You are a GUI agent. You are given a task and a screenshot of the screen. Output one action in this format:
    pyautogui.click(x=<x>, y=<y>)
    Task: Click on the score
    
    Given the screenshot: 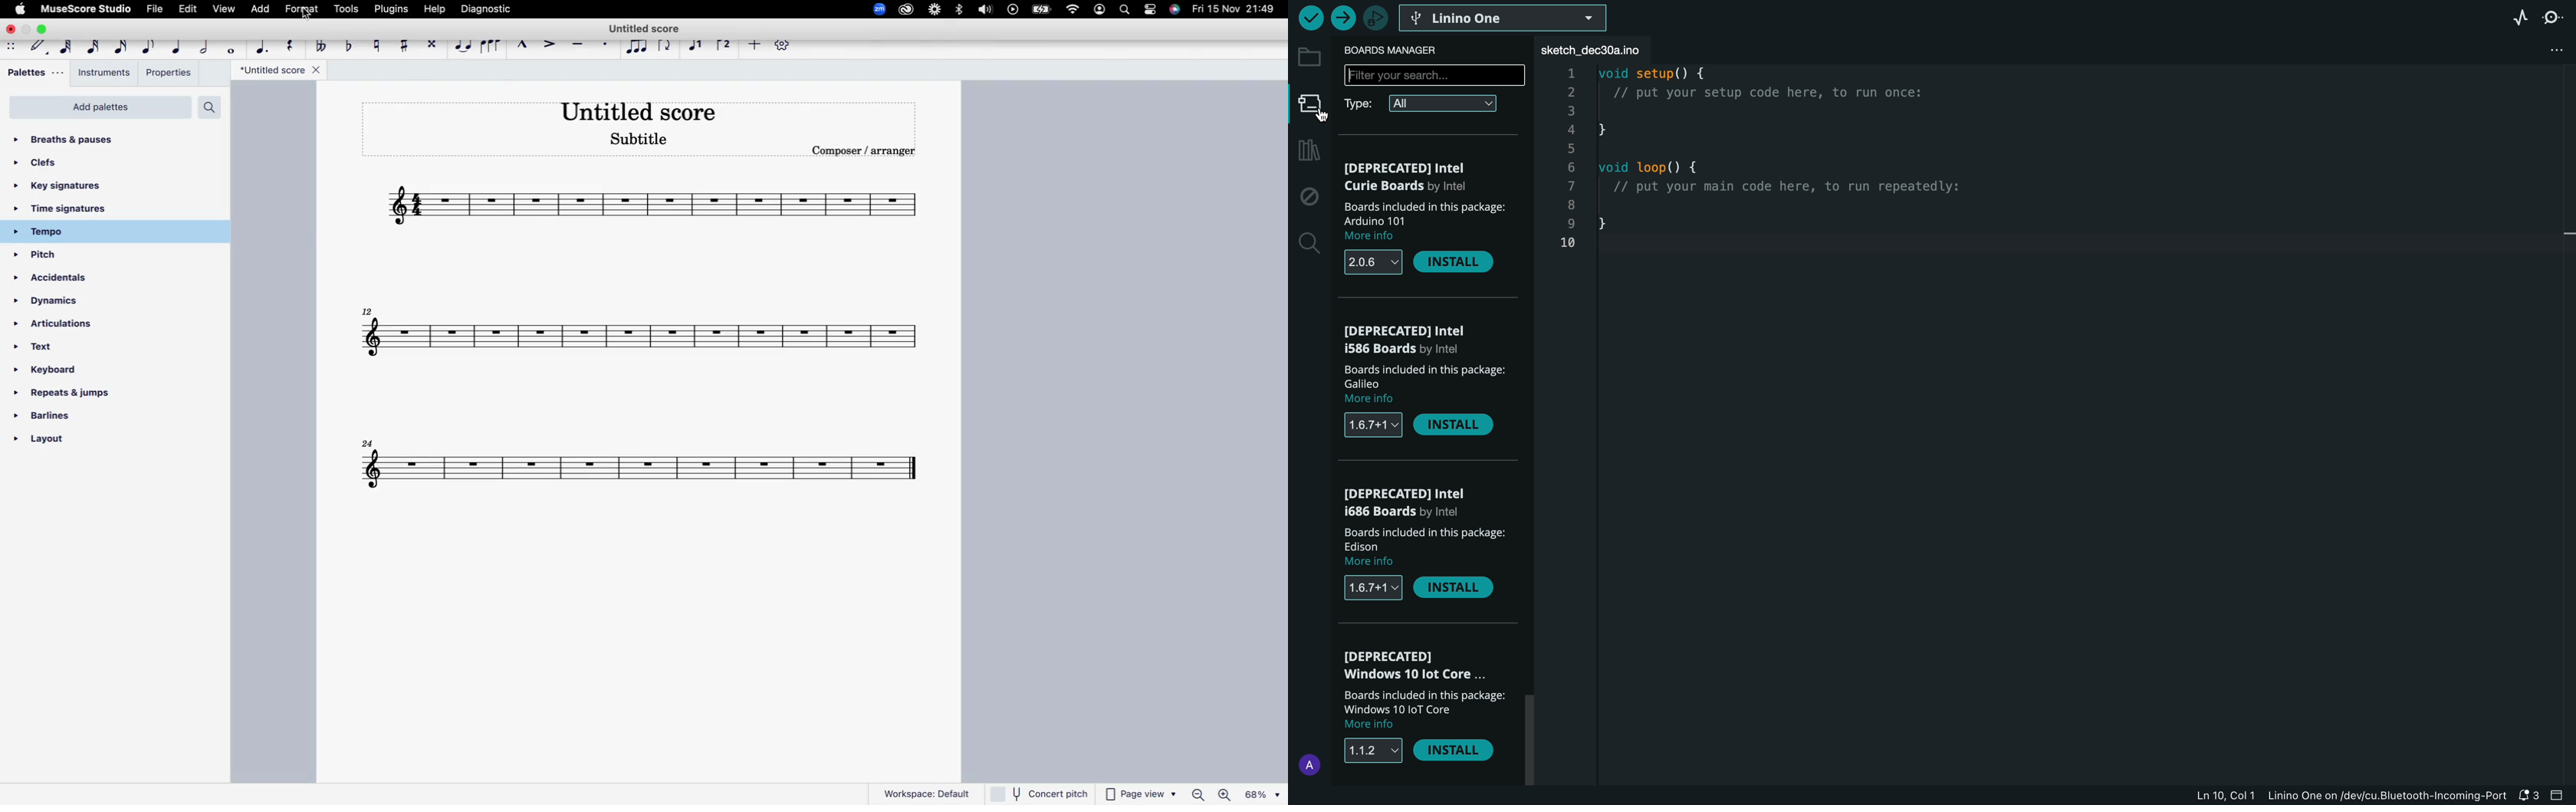 What is the action you would take?
    pyautogui.click(x=646, y=472)
    